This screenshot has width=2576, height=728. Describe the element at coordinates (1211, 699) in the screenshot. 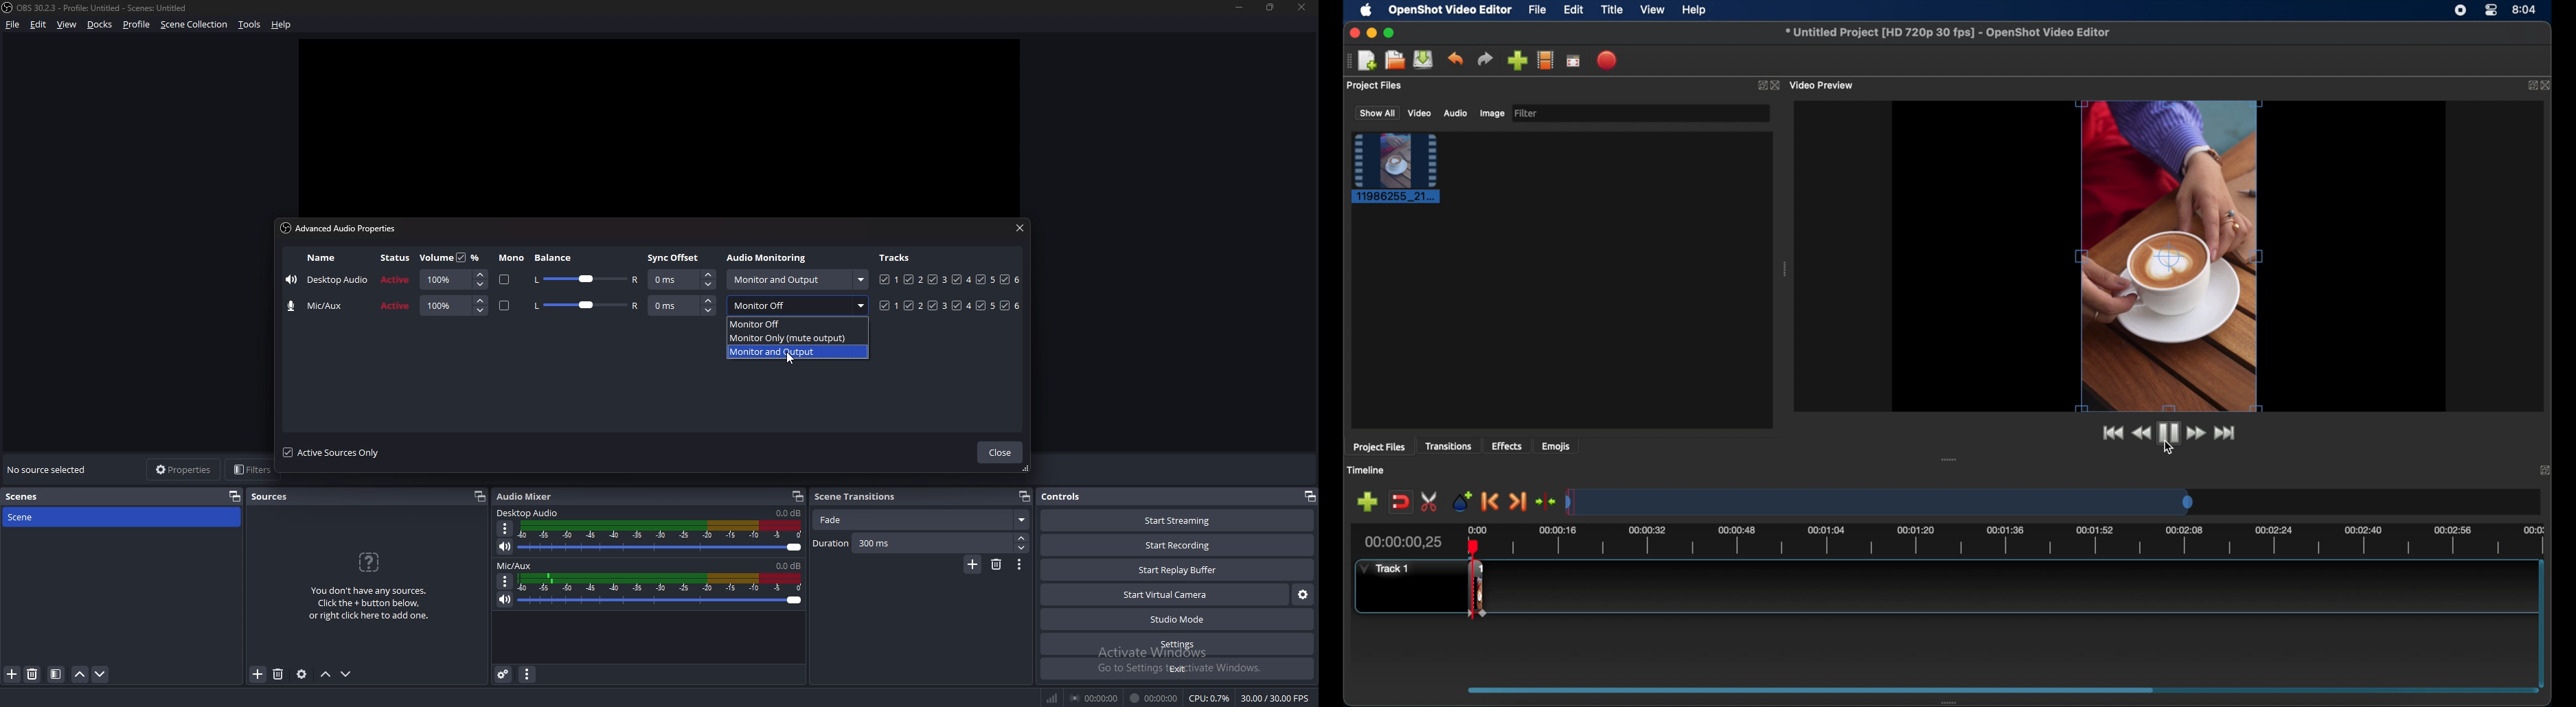

I see `CPU: 0.3%` at that location.